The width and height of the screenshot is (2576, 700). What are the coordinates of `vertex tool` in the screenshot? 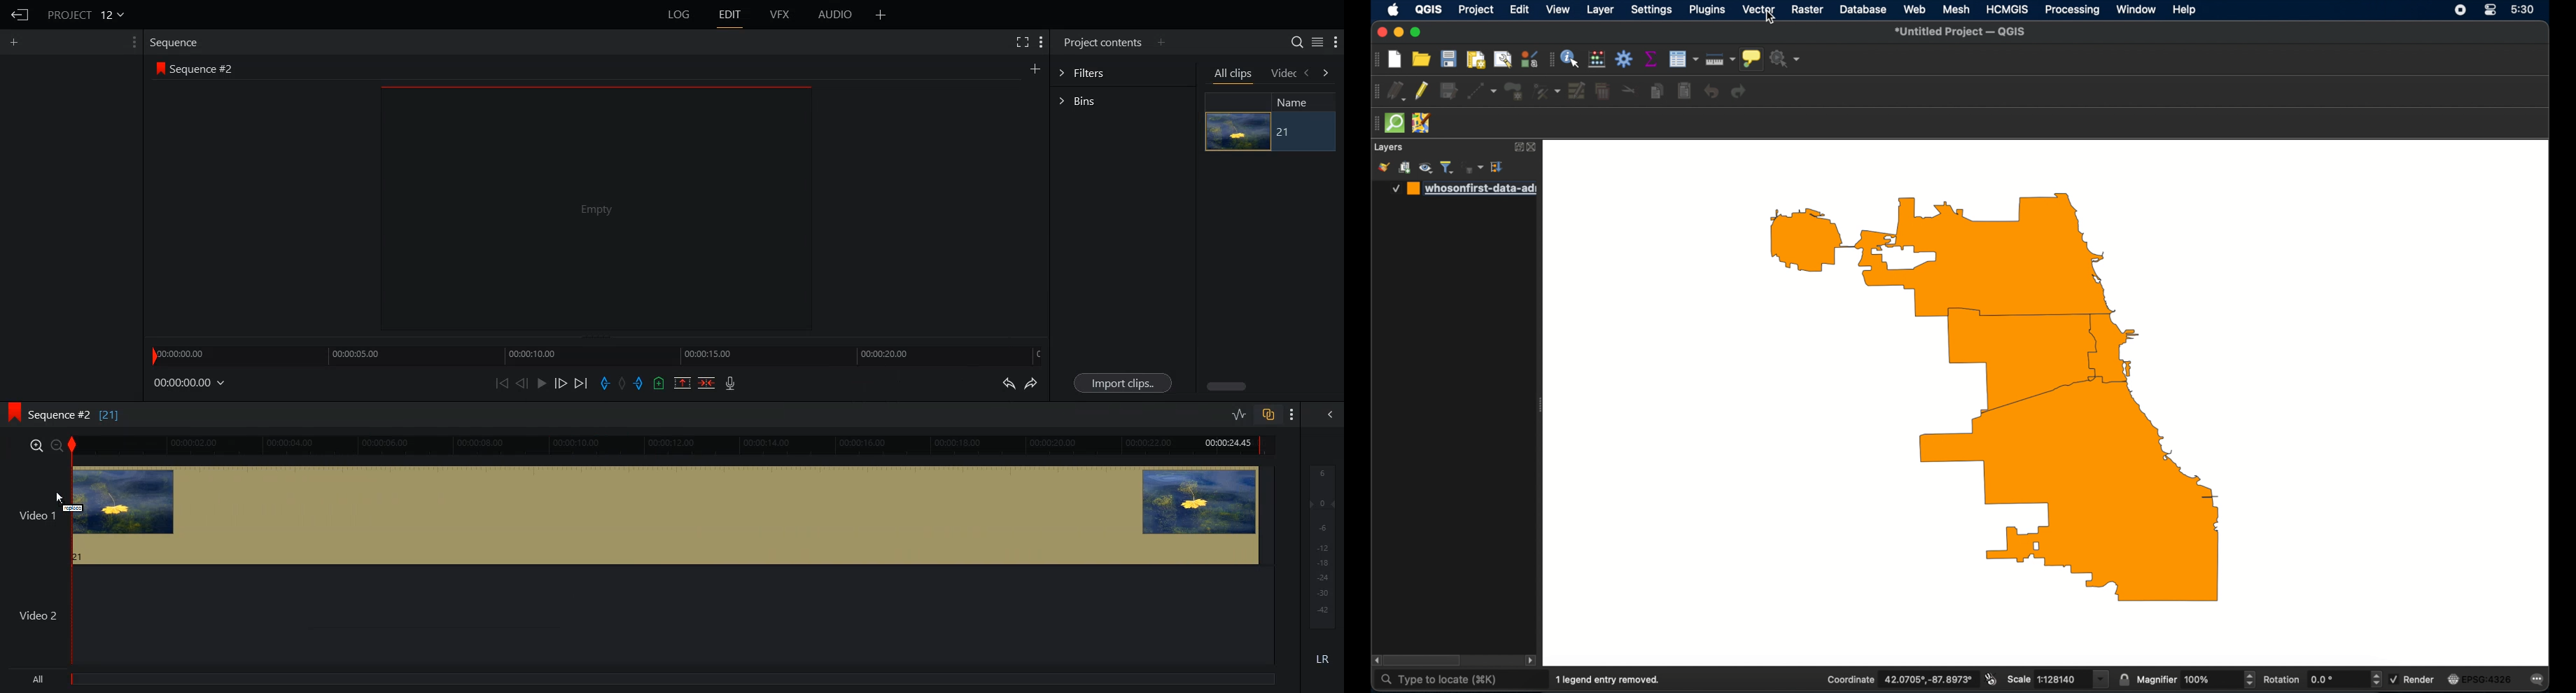 It's located at (1546, 90).